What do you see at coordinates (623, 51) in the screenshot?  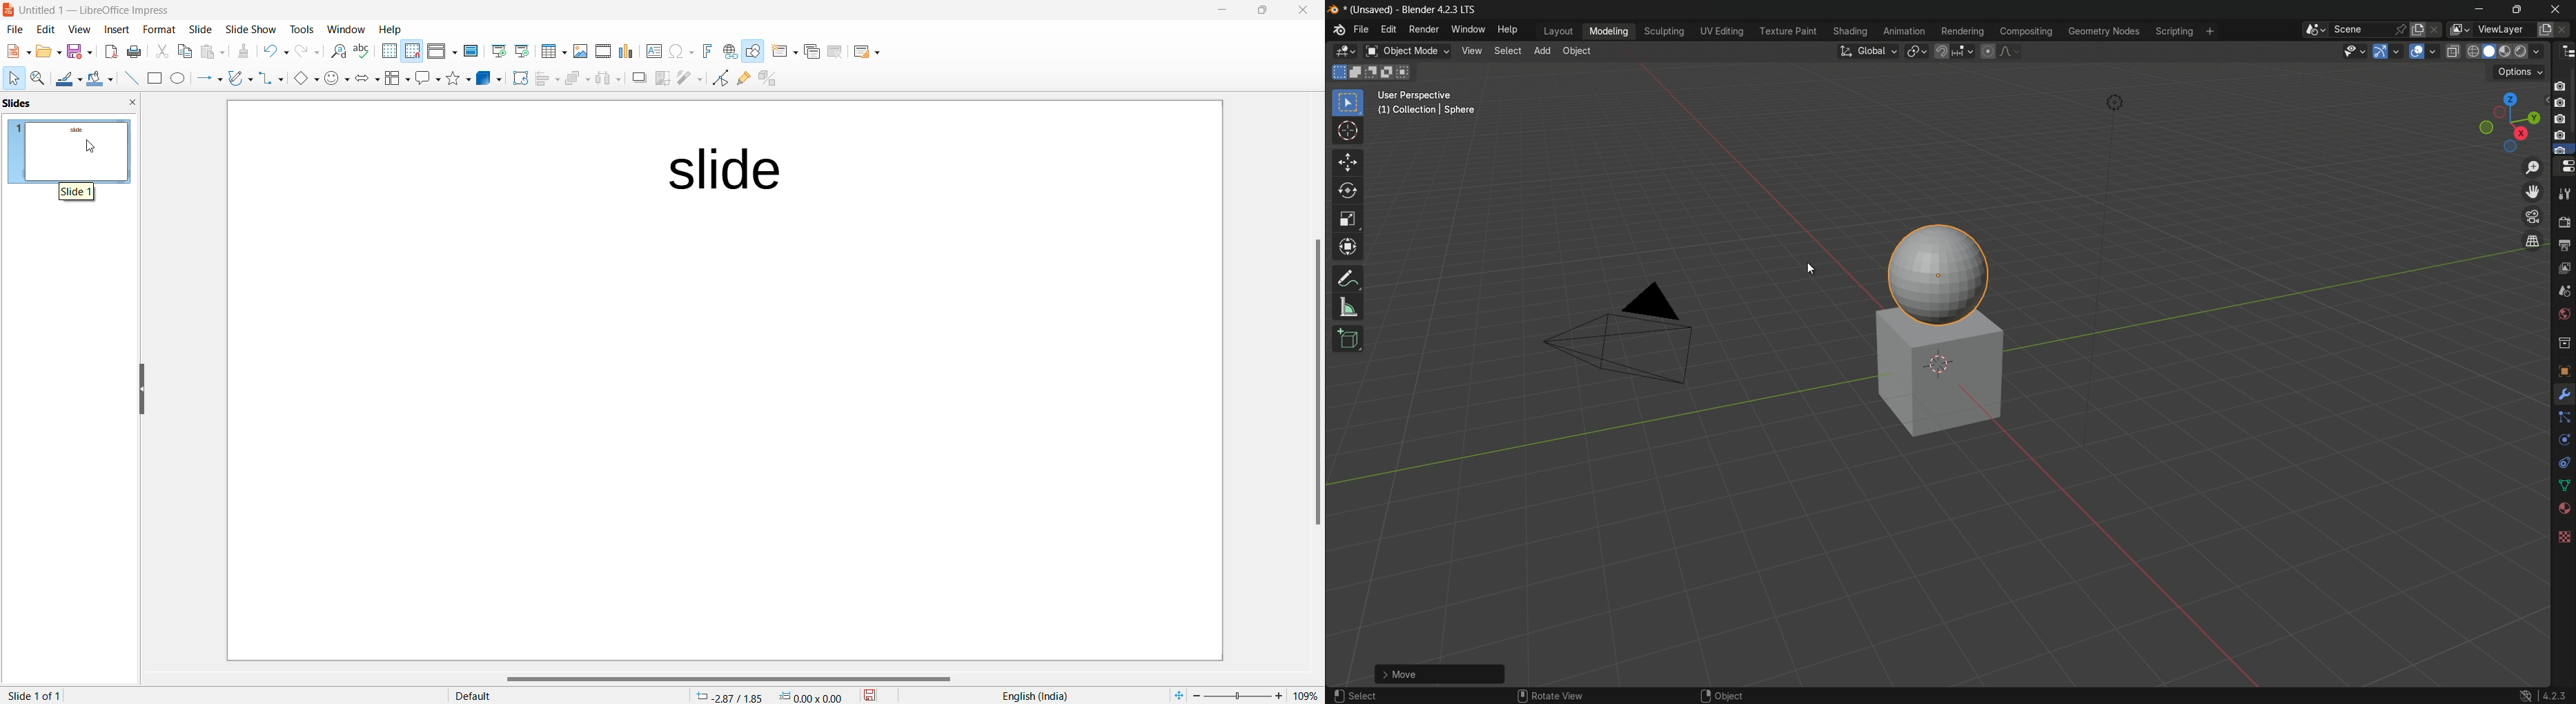 I see `Insert chart` at bounding box center [623, 51].